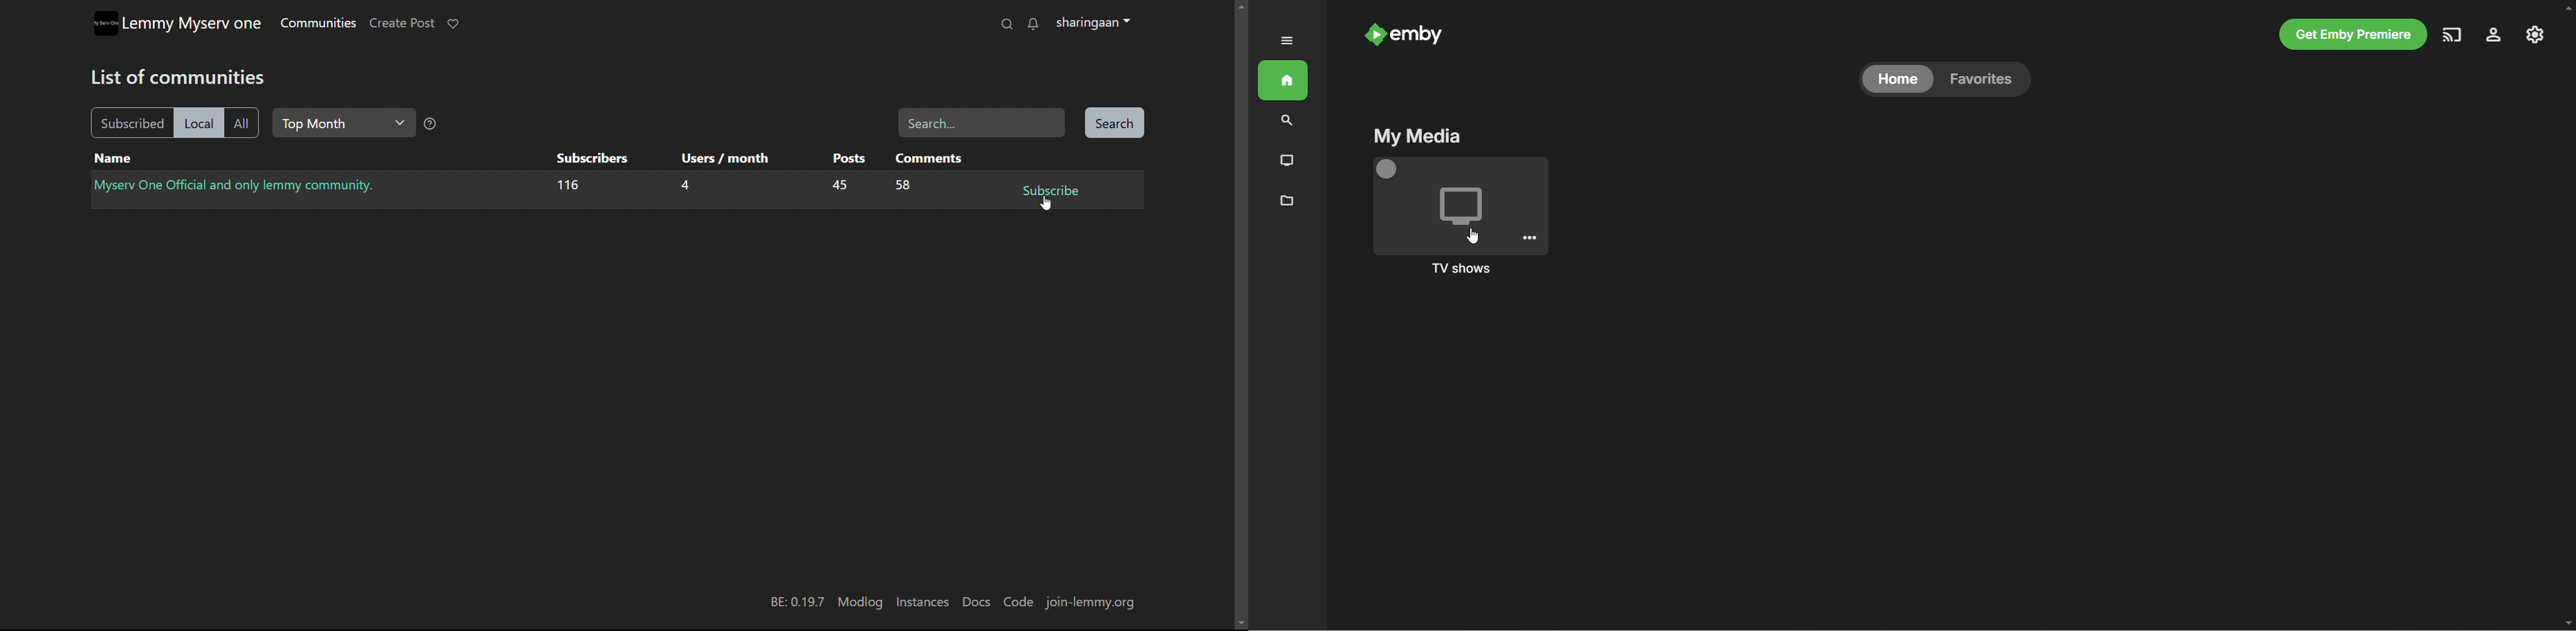 This screenshot has width=2576, height=644. Describe the element at coordinates (1242, 321) in the screenshot. I see `scrollbar` at that location.